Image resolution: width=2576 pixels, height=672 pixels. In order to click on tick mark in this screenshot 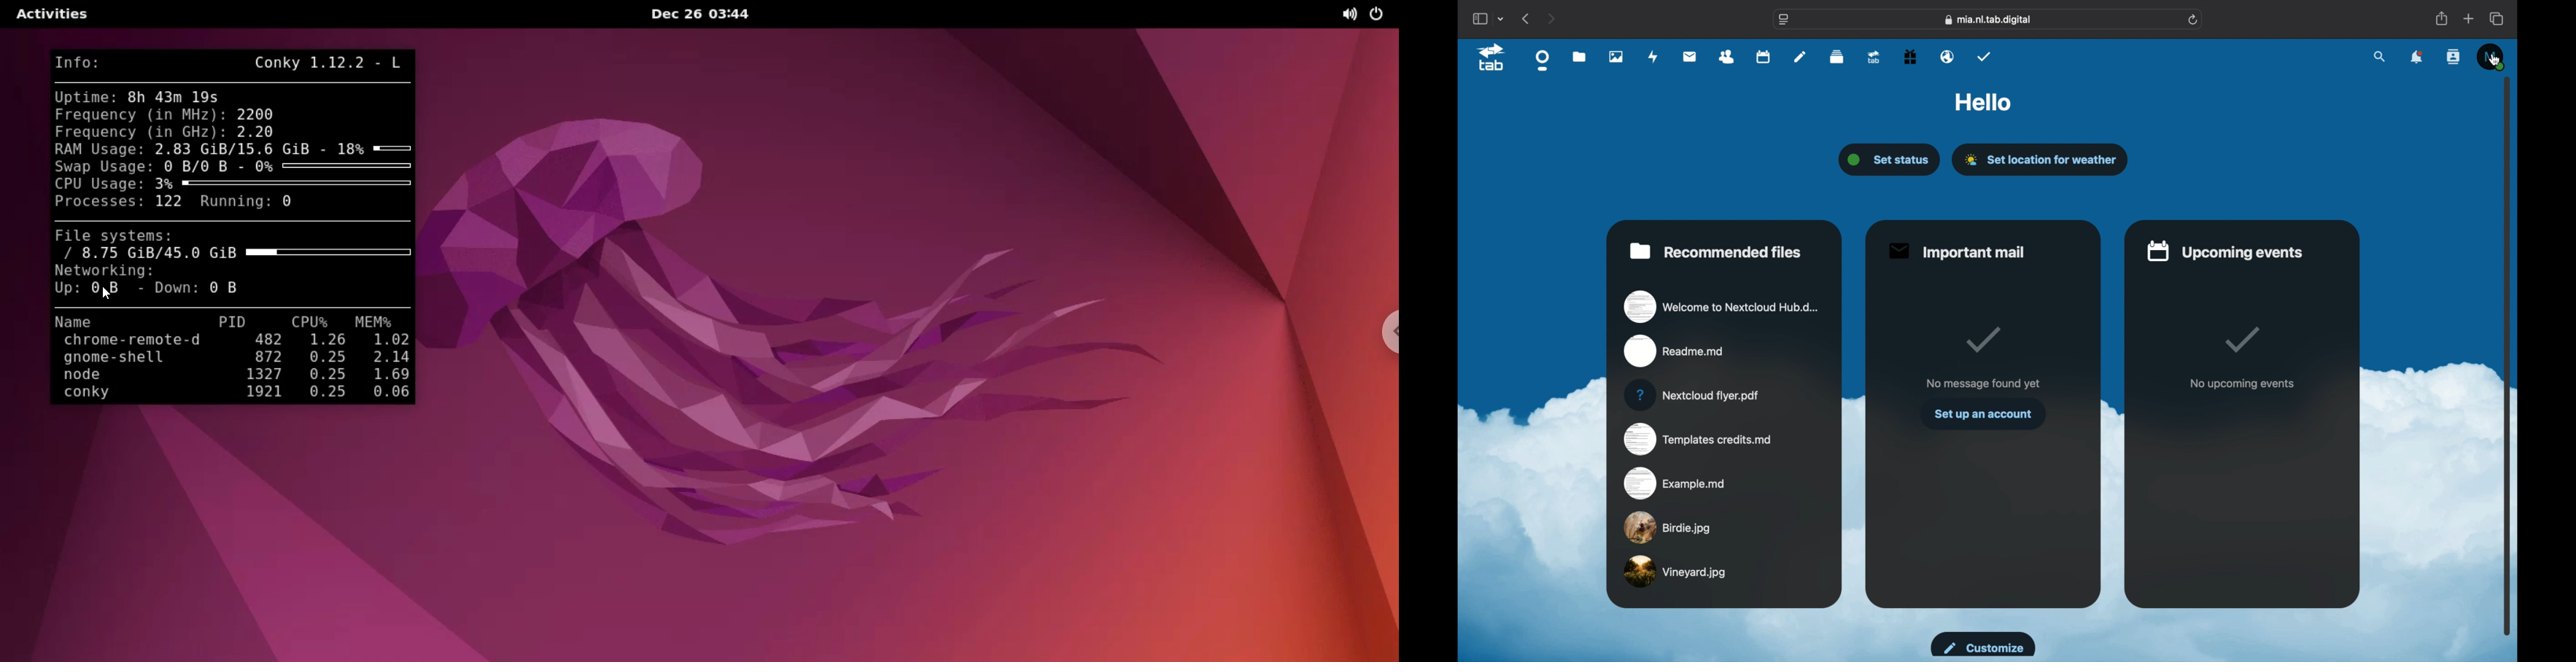, I will do `click(2244, 341)`.